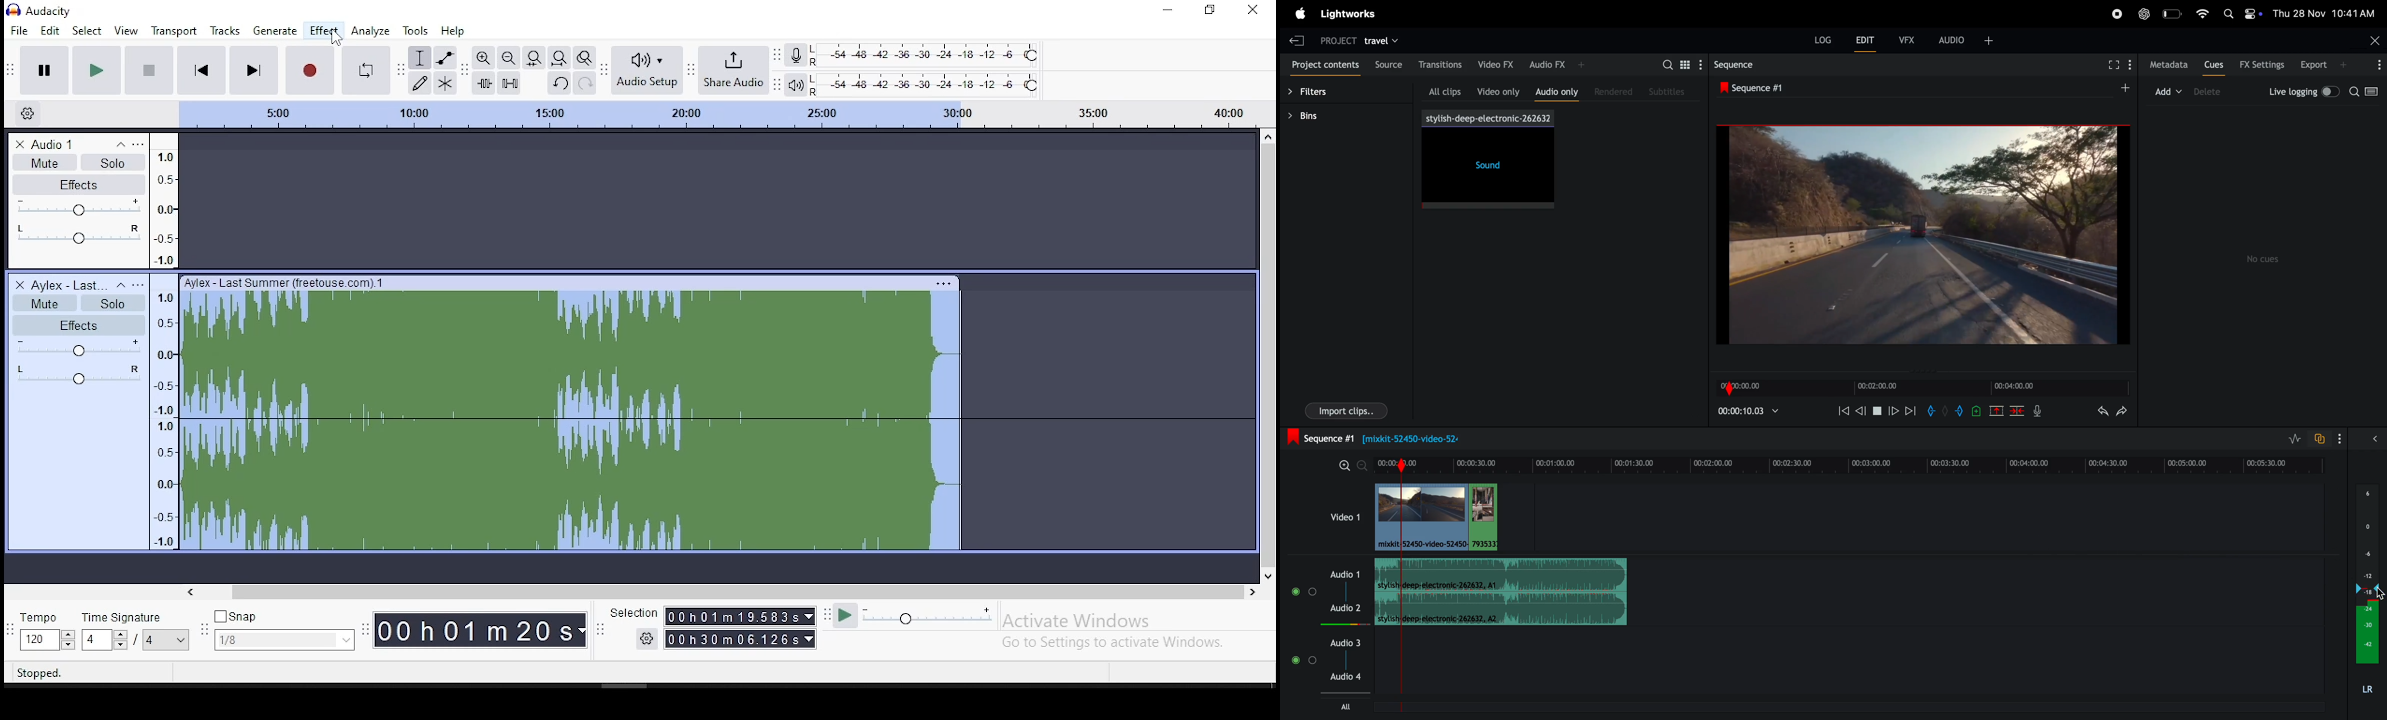  I want to click on collapse, so click(120, 142).